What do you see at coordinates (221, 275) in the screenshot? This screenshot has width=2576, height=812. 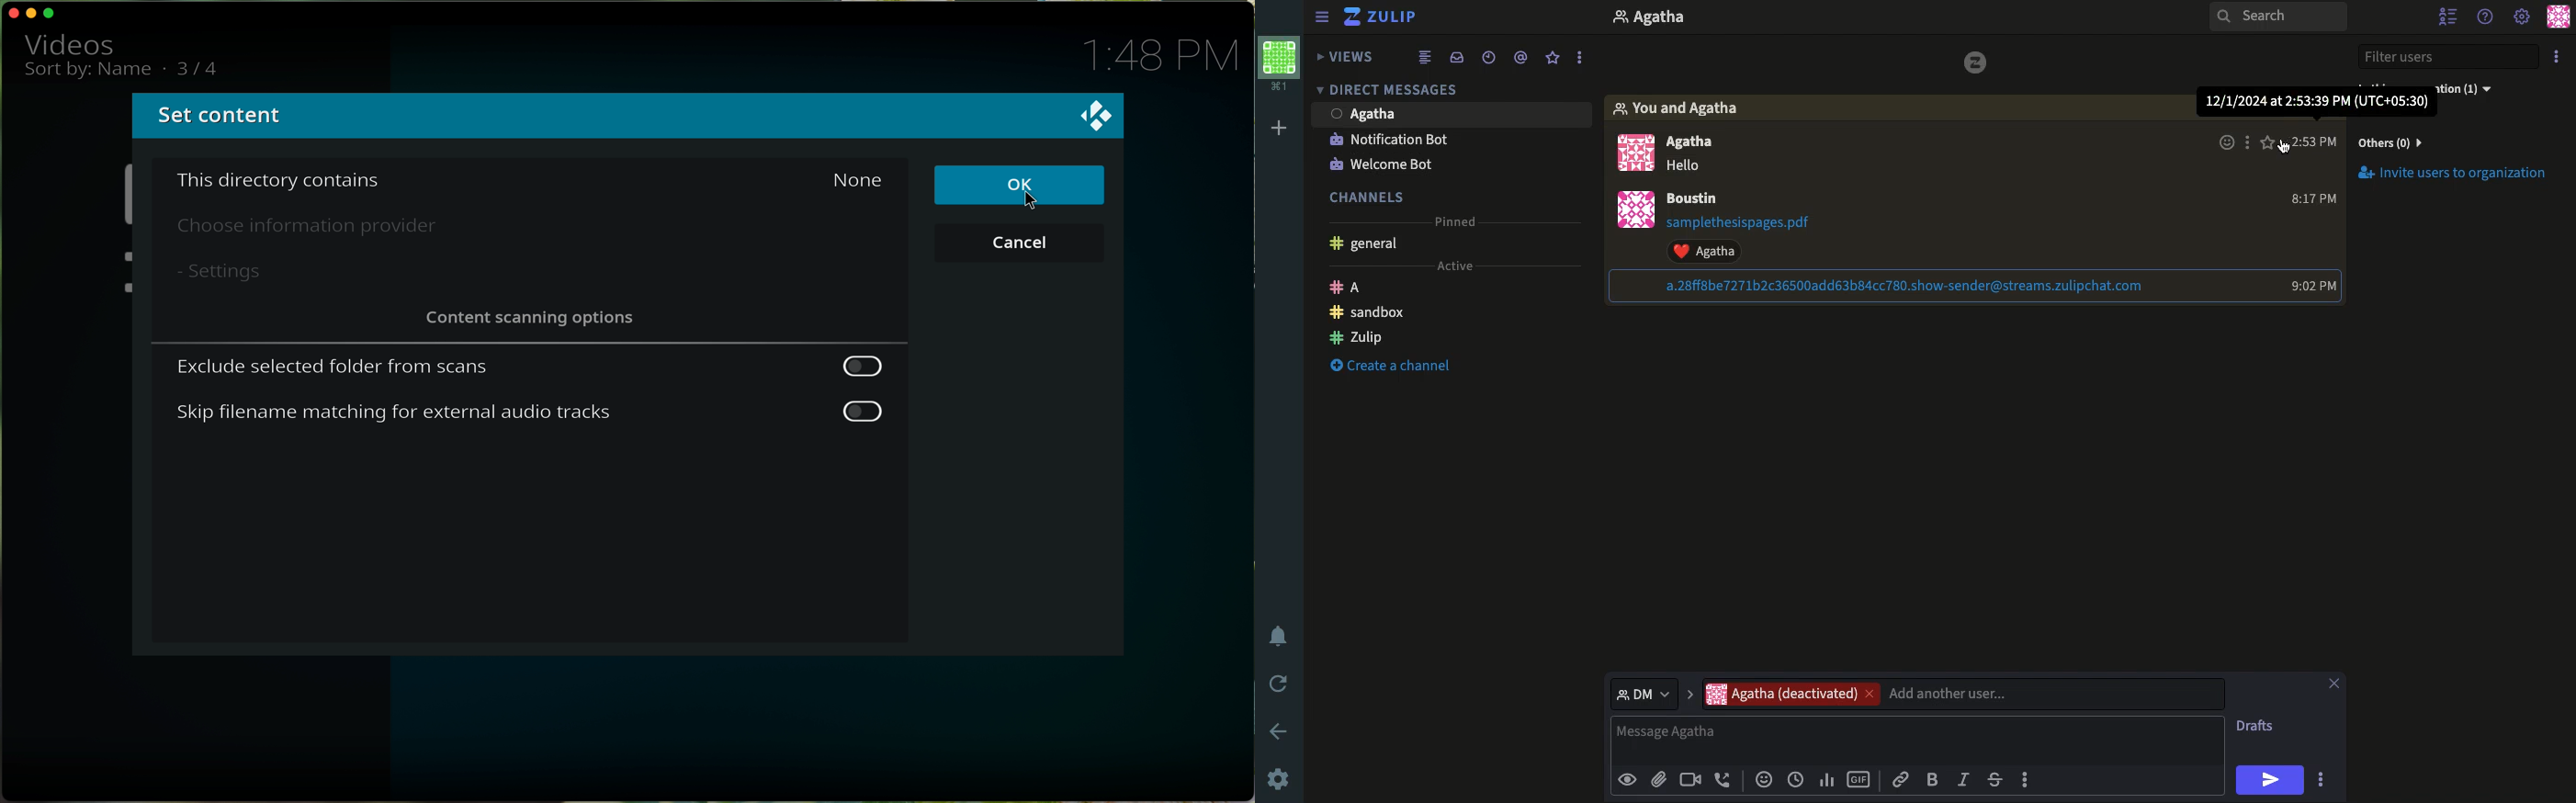 I see `settings` at bounding box center [221, 275].